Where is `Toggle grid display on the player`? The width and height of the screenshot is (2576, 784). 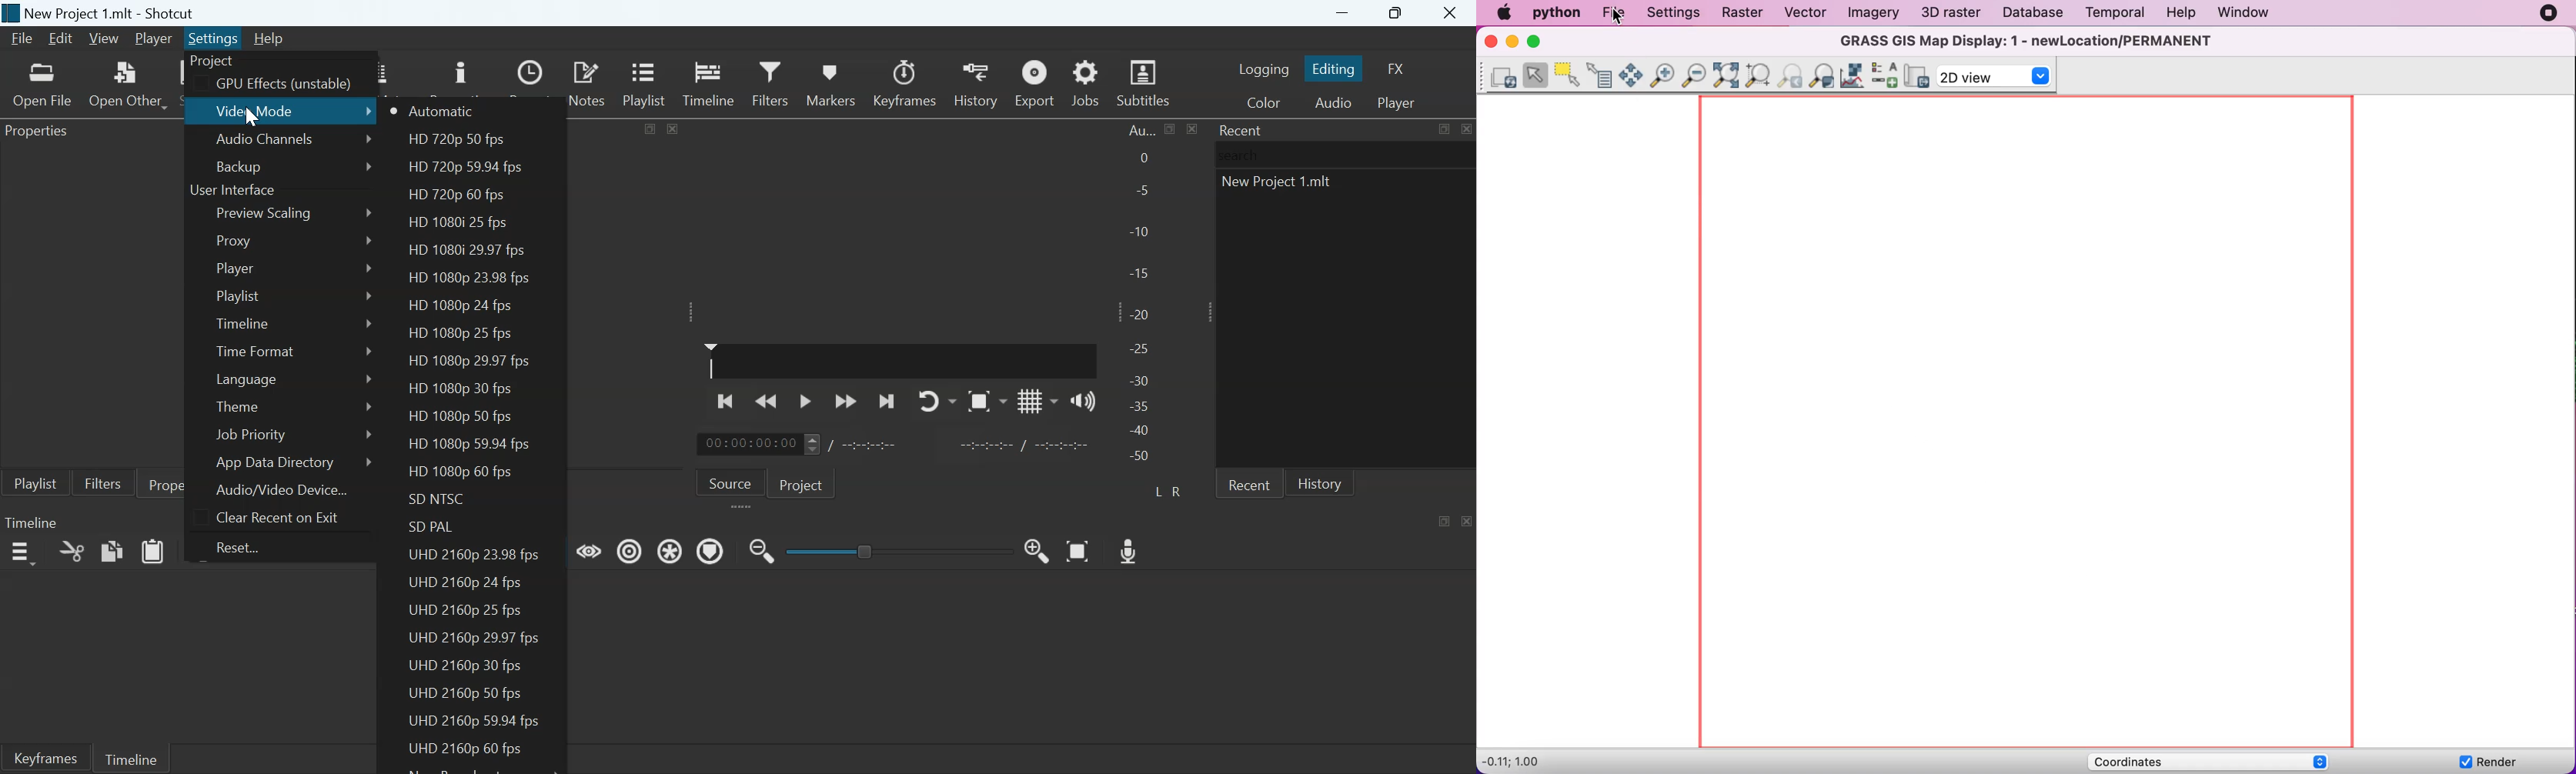 Toggle grid display on the player is located at coordinates (1038, 400).